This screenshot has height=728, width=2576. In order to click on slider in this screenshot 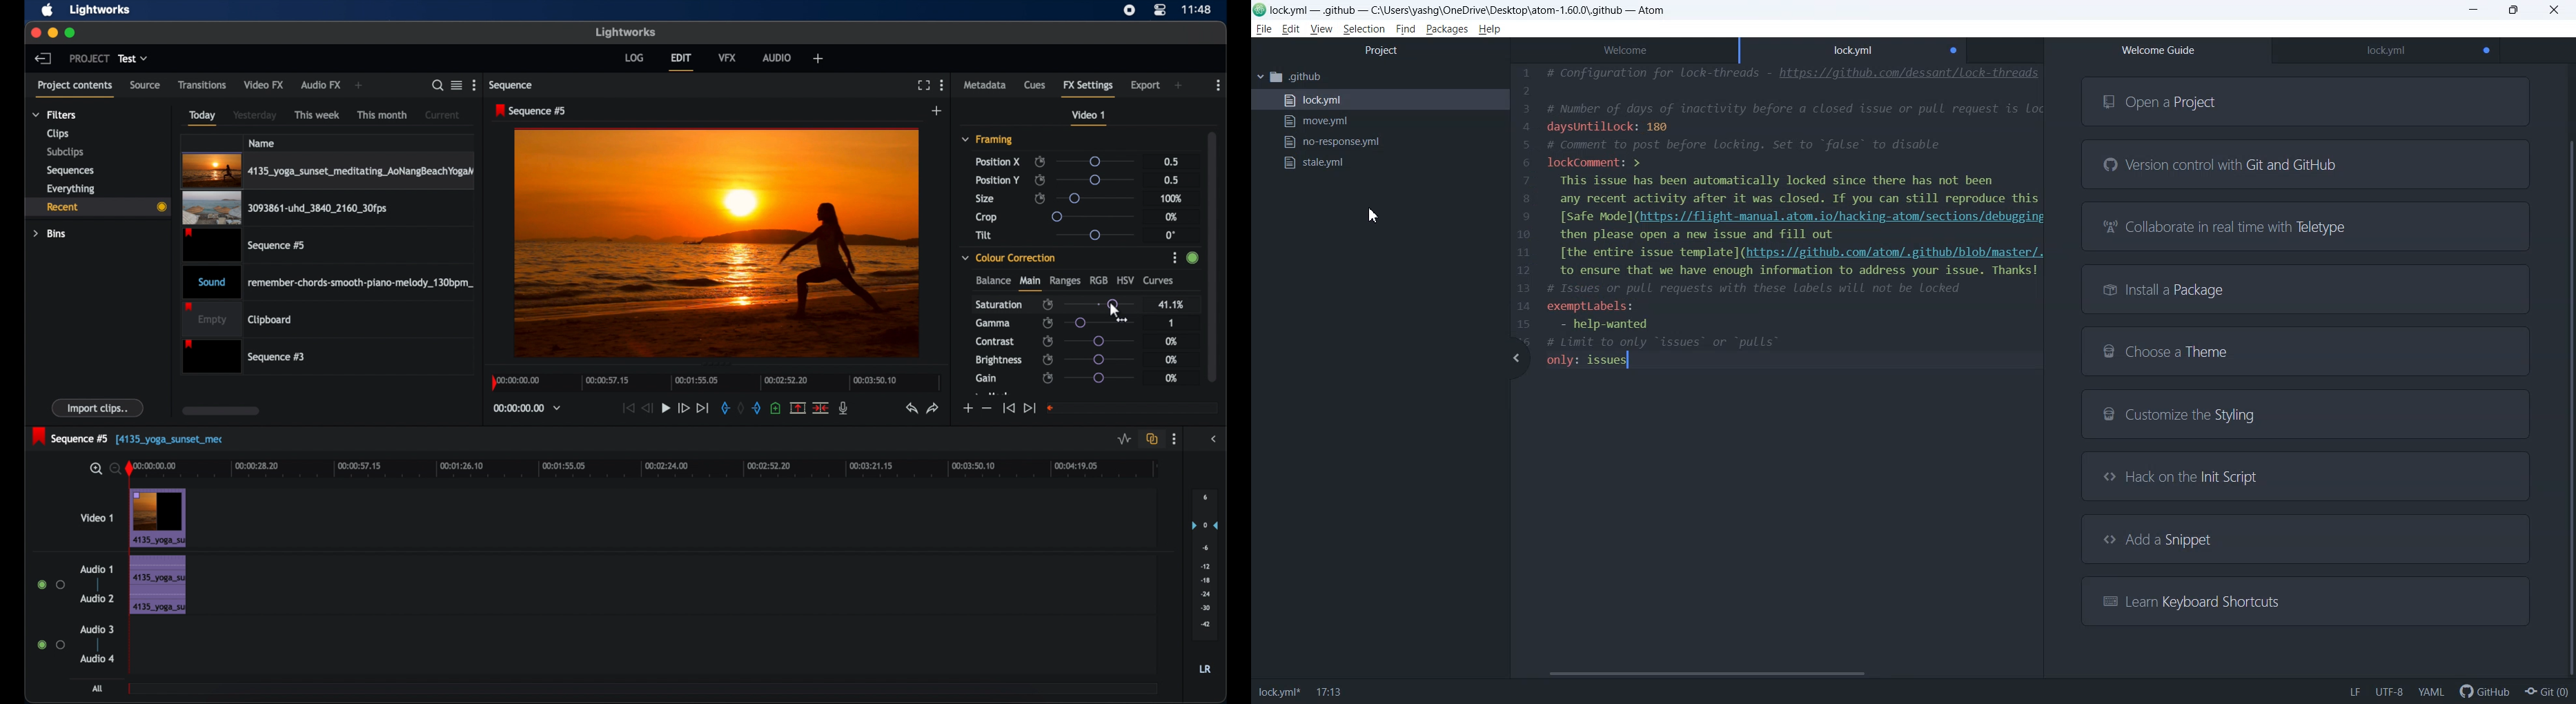, I will do `click(1098, 180)`.